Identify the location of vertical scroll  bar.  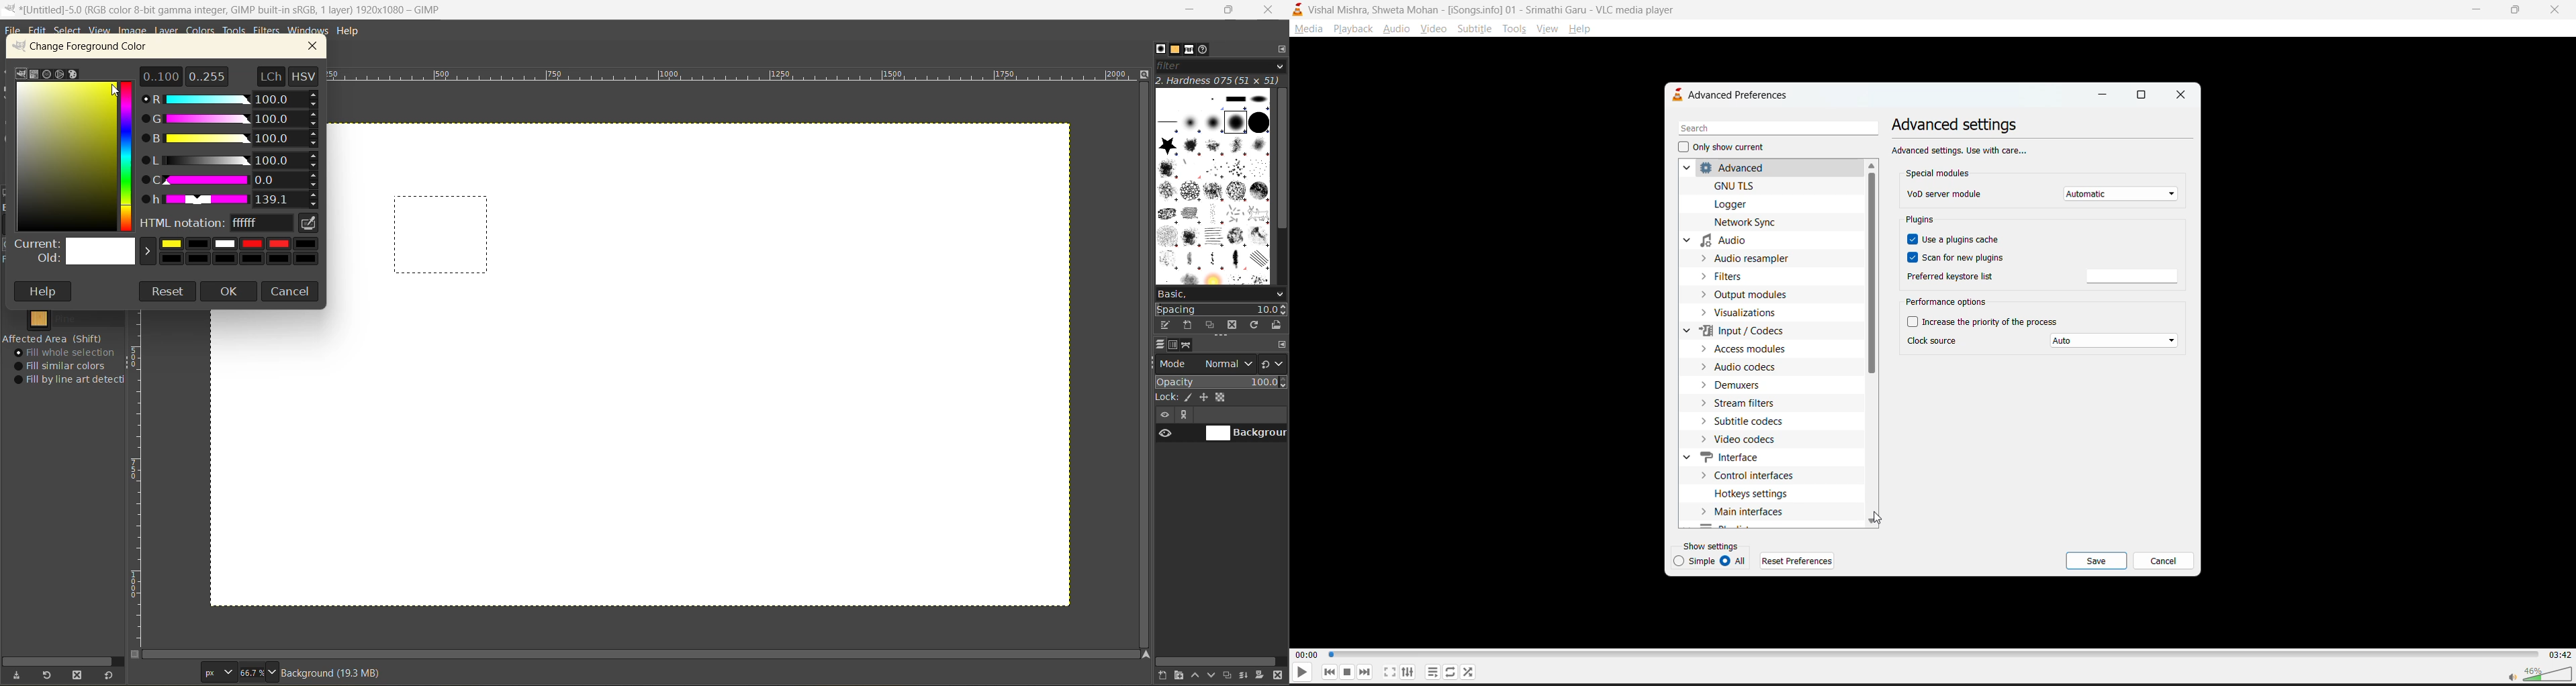
(1870, 273).